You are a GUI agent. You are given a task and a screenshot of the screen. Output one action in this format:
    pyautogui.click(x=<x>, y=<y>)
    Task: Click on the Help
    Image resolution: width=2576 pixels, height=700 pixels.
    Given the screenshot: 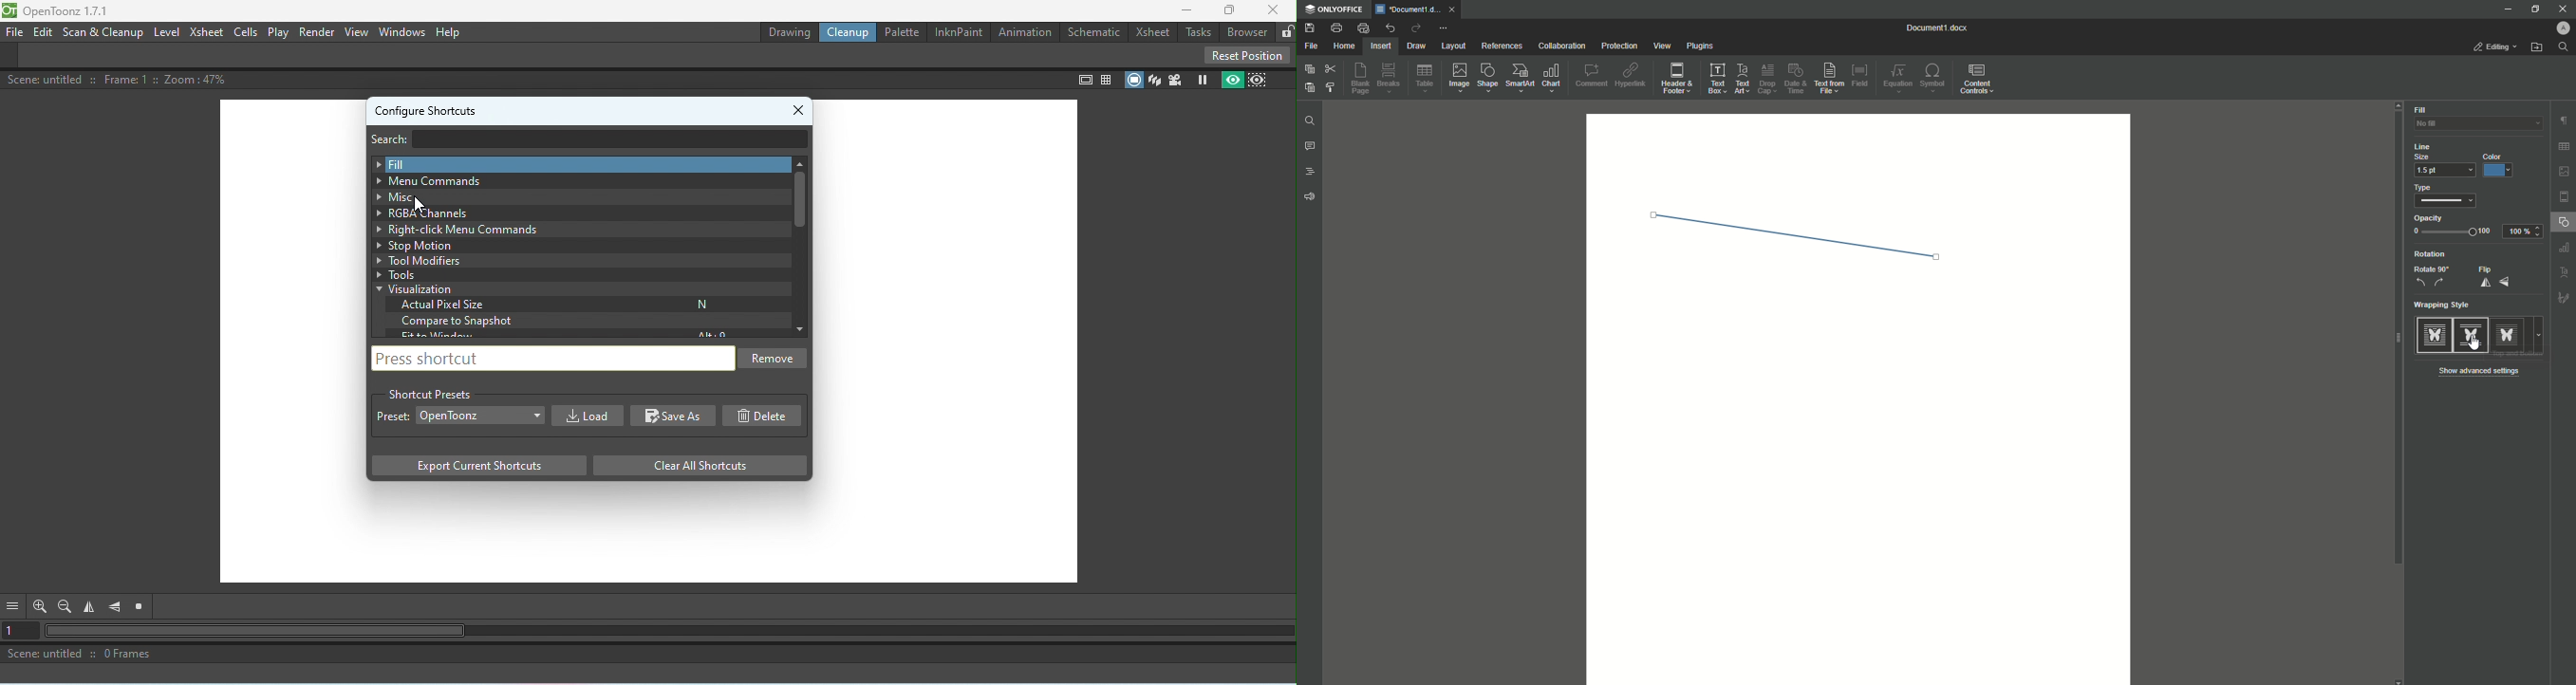 What is the action you would take?
    pyautogui.click(x=449, y=32)
    